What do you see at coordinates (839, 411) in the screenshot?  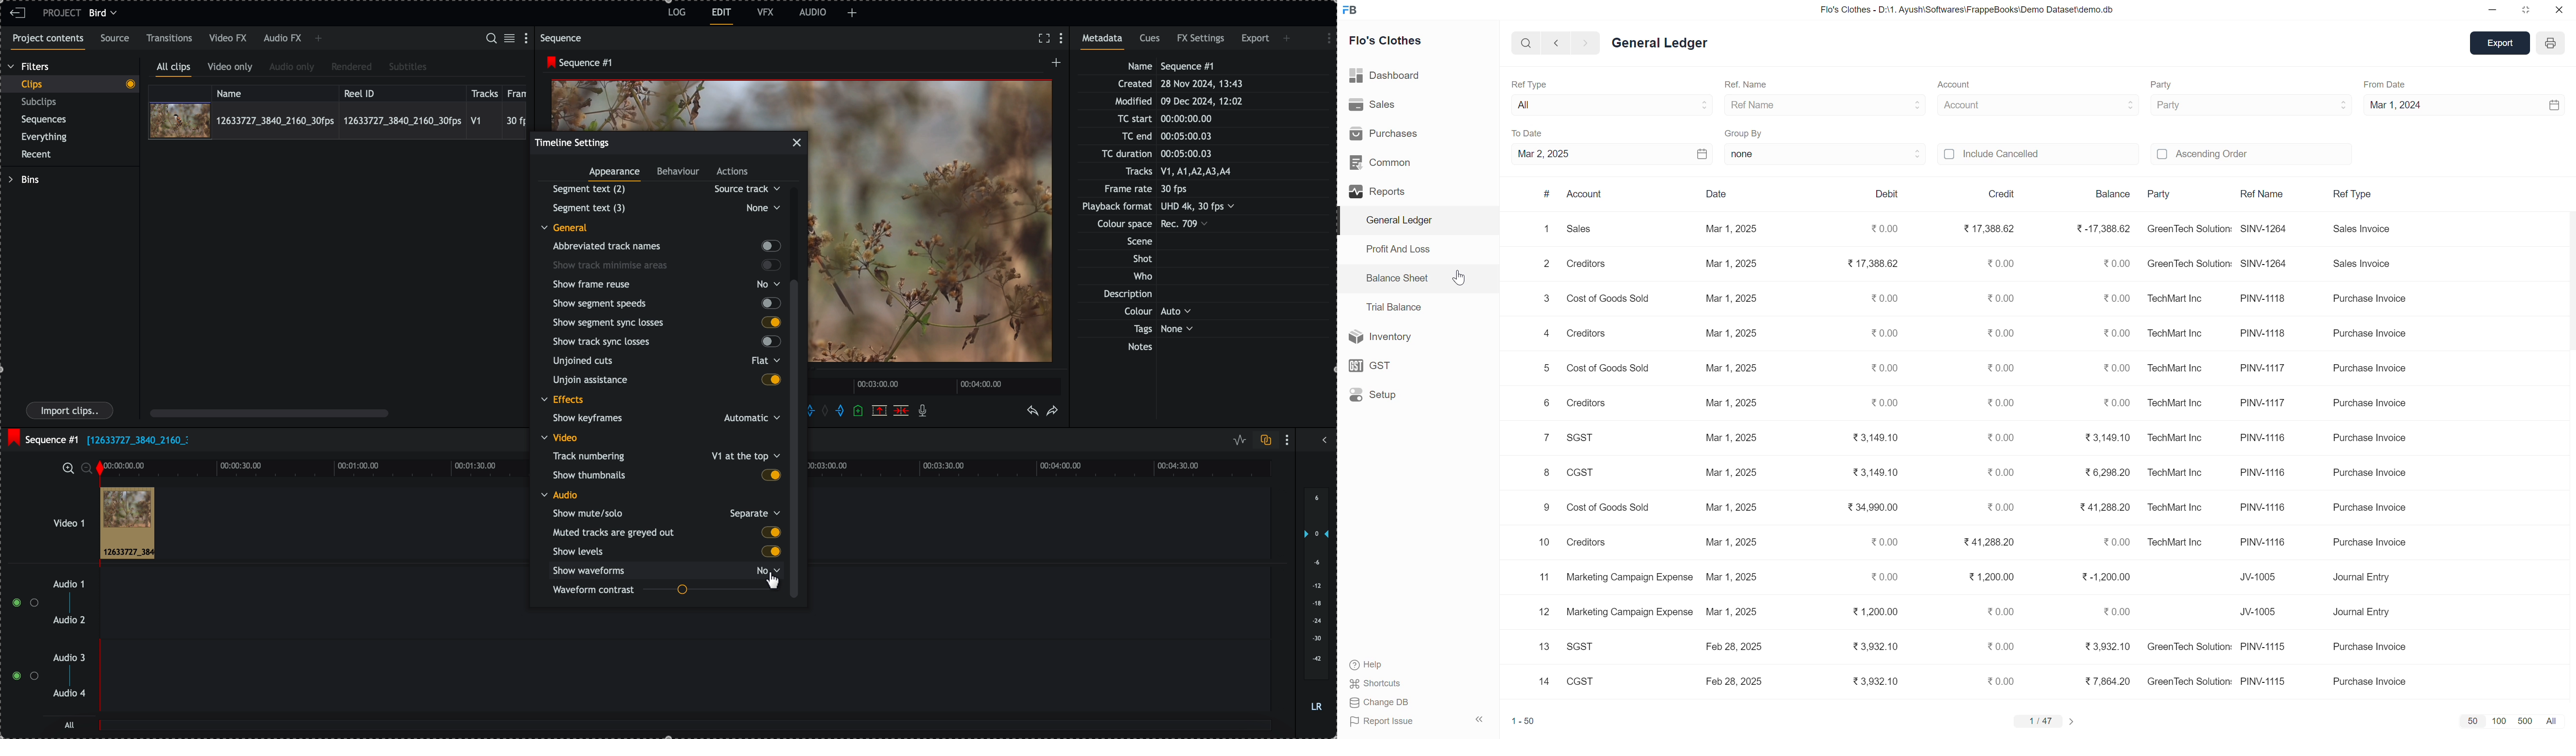 I see `add 'out' mark` at bounding box center [839, 411].